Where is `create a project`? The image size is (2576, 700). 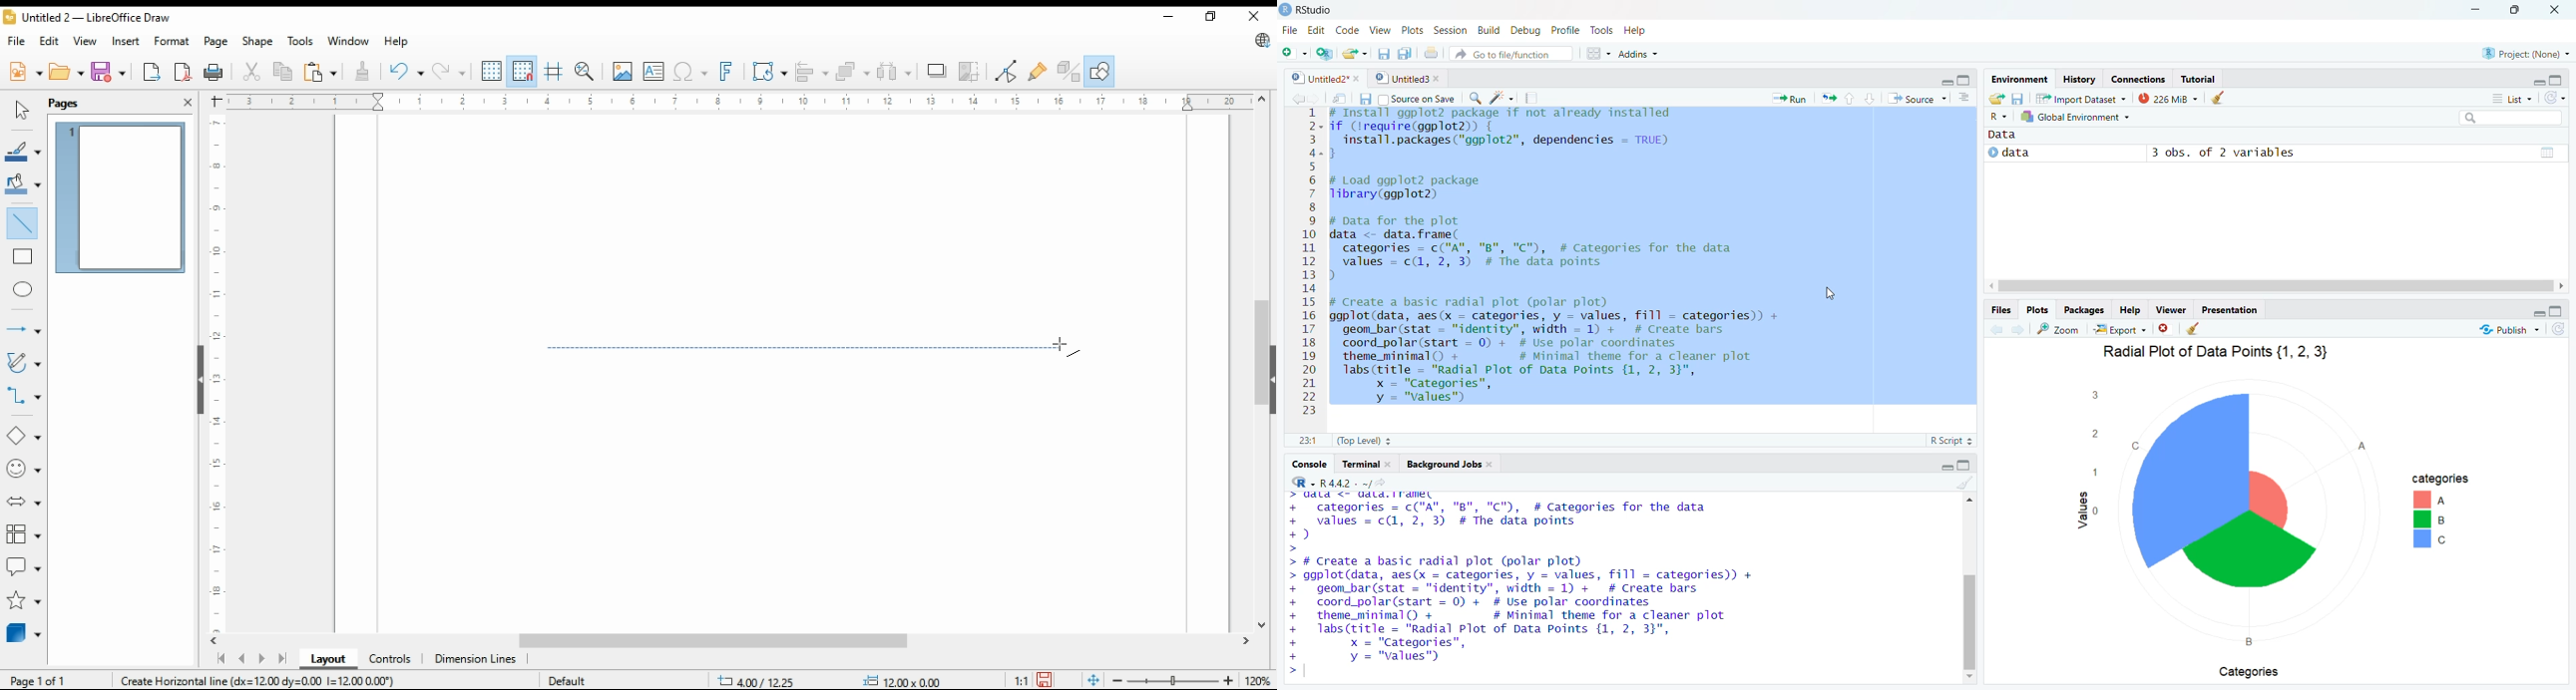
create a project is located at coordinates (1324, 52).